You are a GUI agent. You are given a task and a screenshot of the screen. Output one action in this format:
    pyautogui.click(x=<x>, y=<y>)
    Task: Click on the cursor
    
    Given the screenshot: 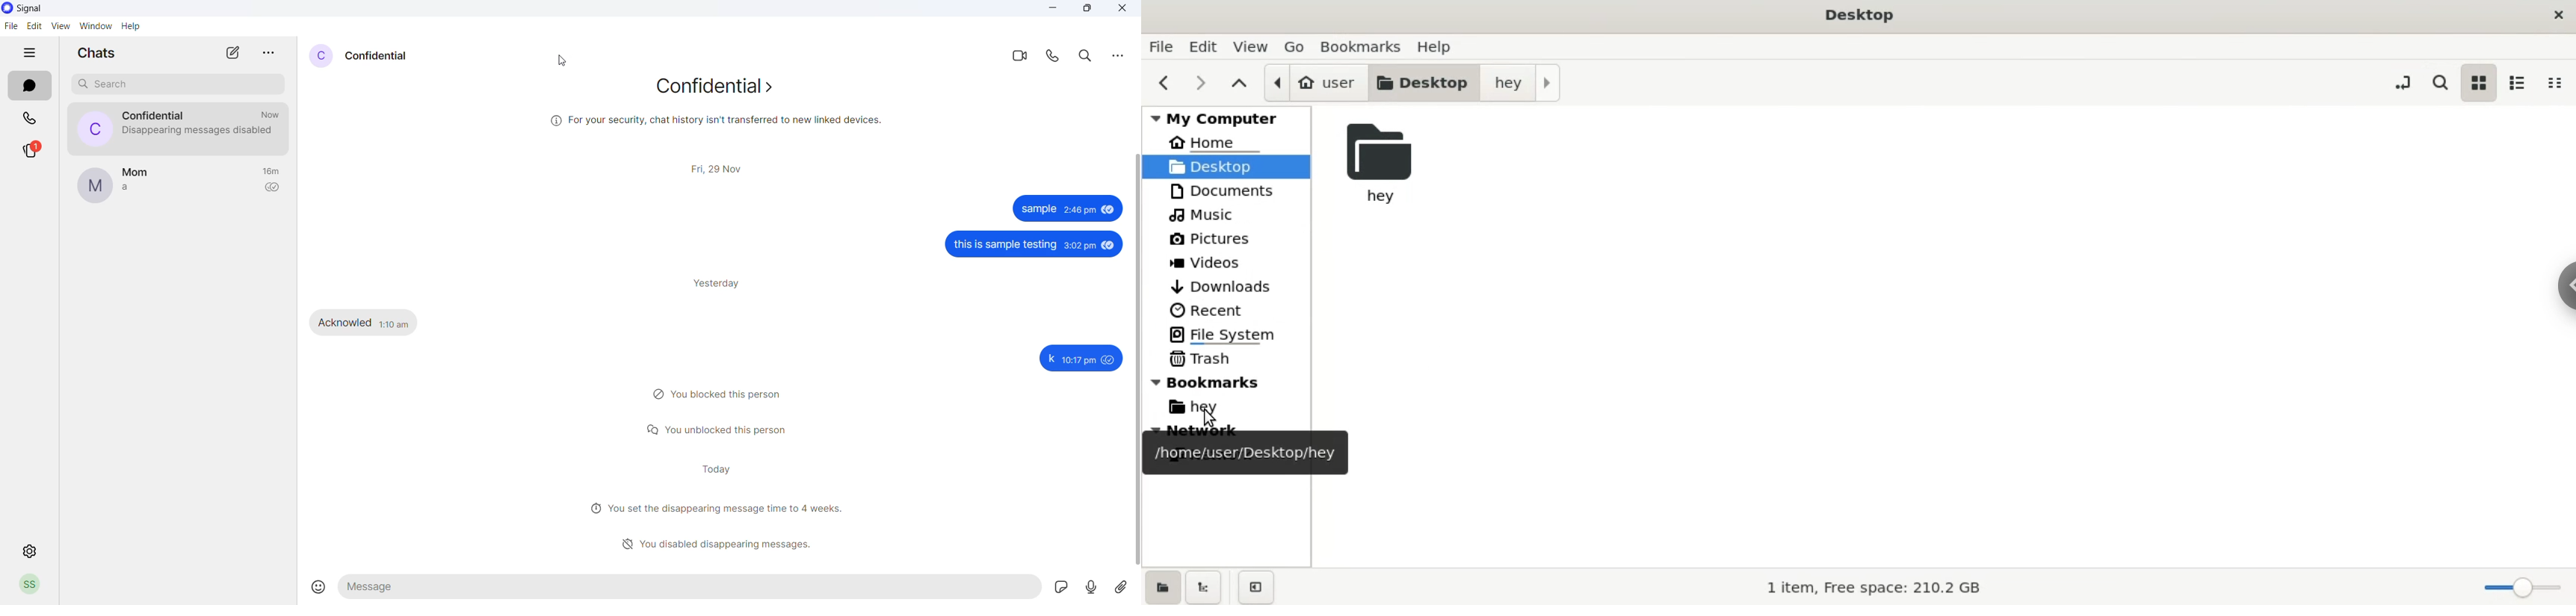 What is the action you would take?
    pyautogui.click(x=565, y=61)
    